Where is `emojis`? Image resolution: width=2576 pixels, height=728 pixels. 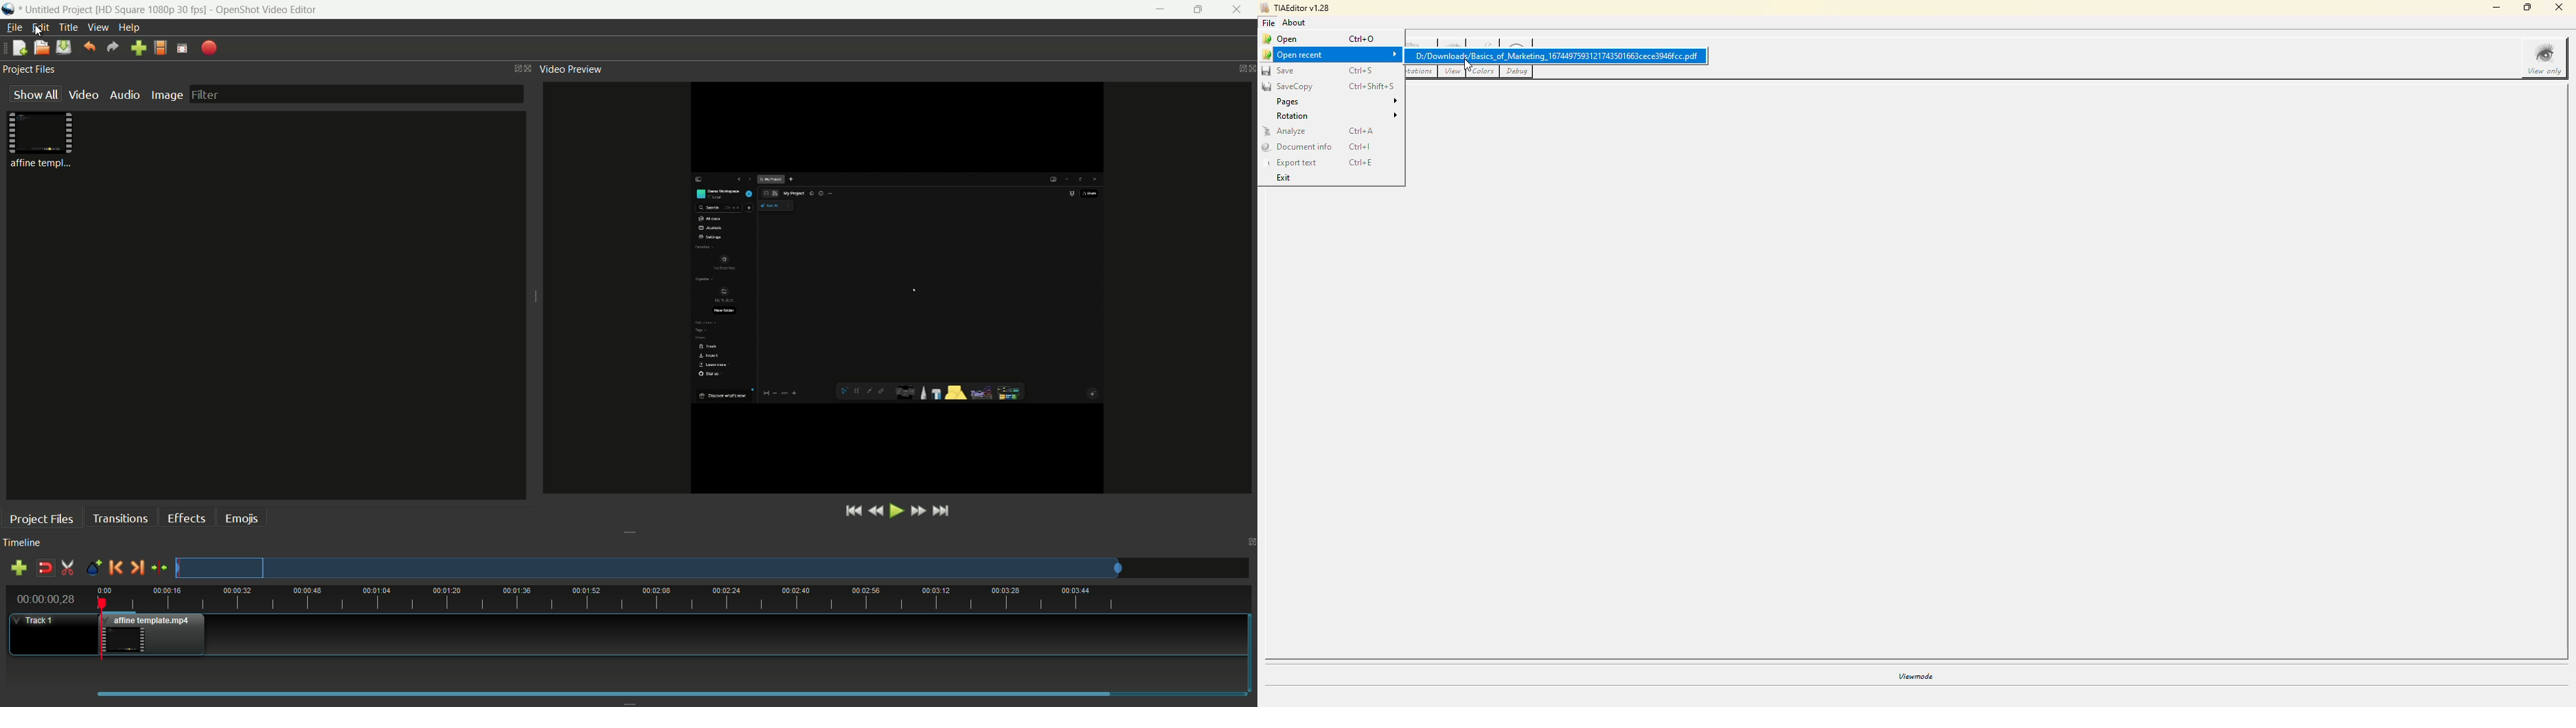
emojis is located at coordinates (243, 517).